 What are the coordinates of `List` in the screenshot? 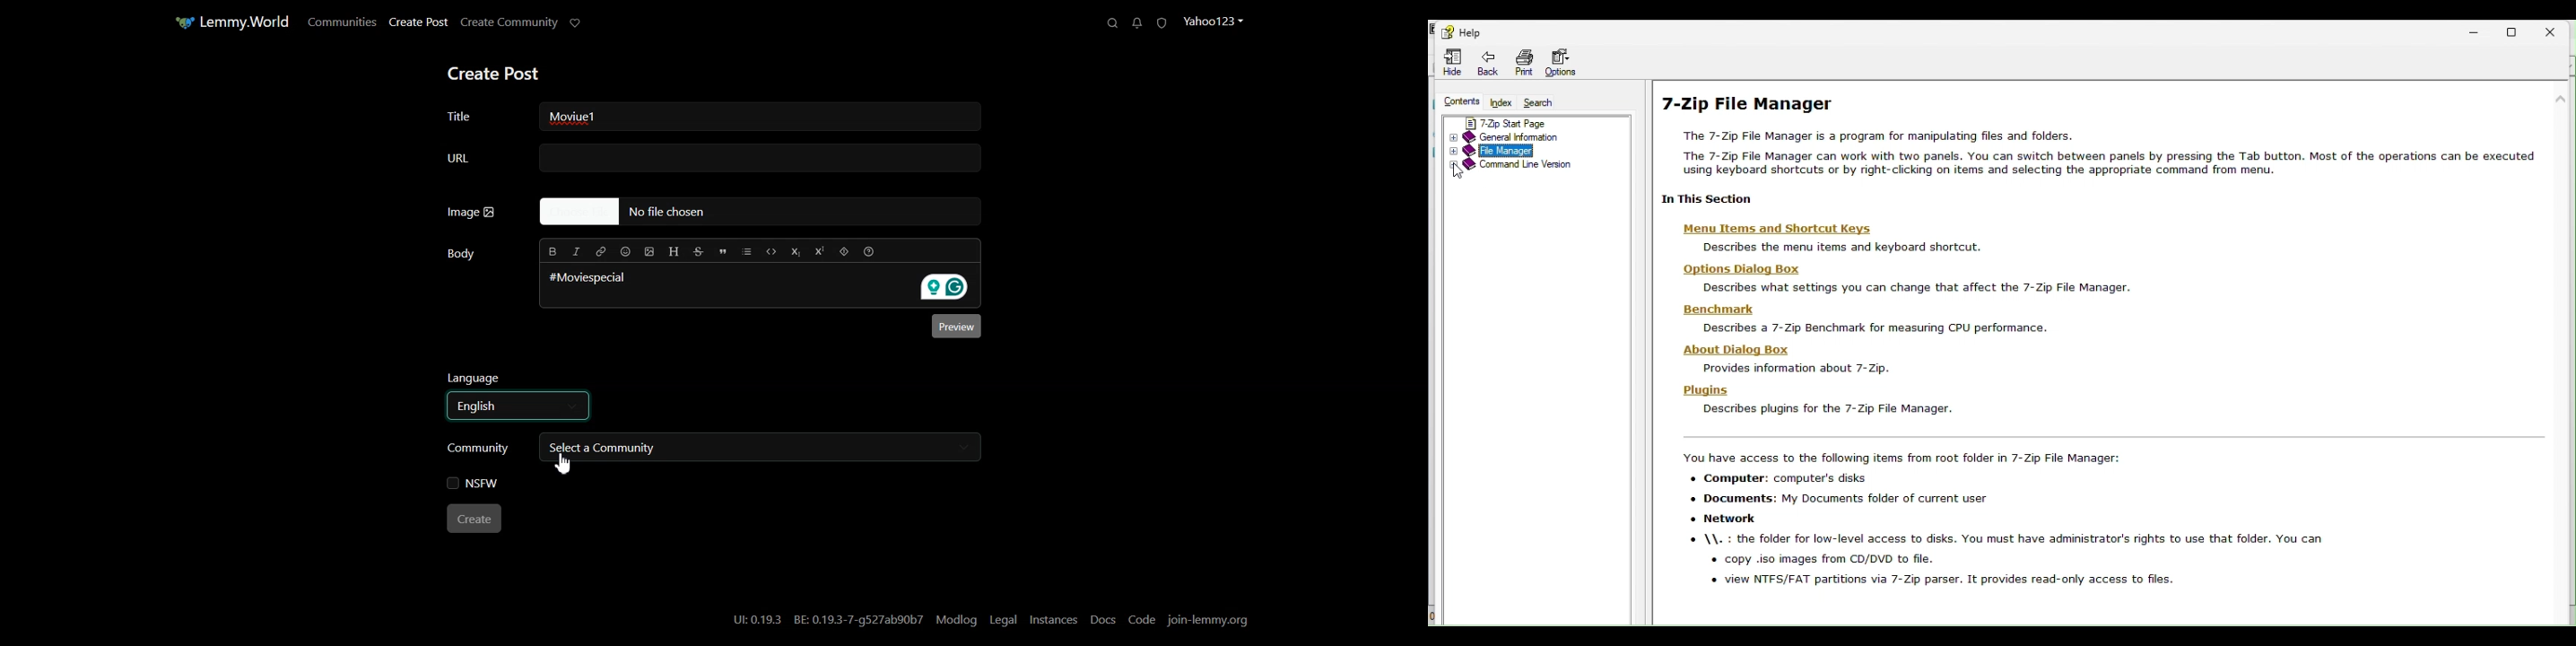 It's located at (746, 252).